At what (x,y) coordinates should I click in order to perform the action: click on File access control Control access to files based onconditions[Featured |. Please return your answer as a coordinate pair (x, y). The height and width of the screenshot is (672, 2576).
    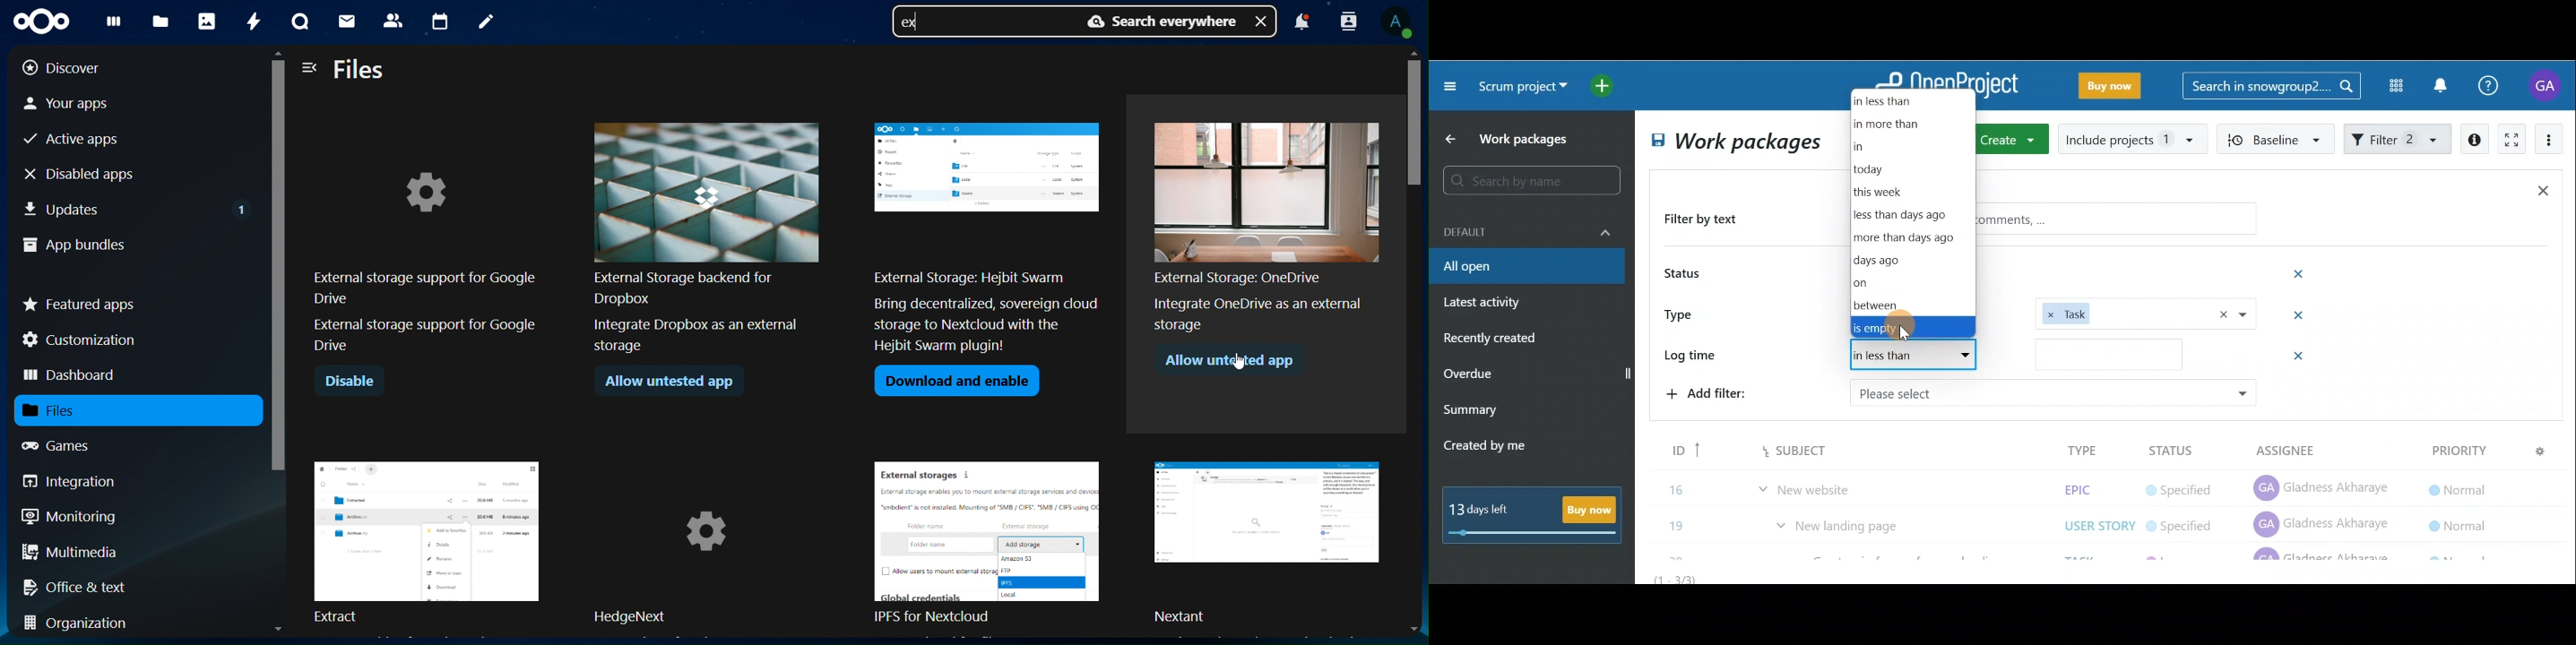
    Looking at the image, I should click on (705, 237).